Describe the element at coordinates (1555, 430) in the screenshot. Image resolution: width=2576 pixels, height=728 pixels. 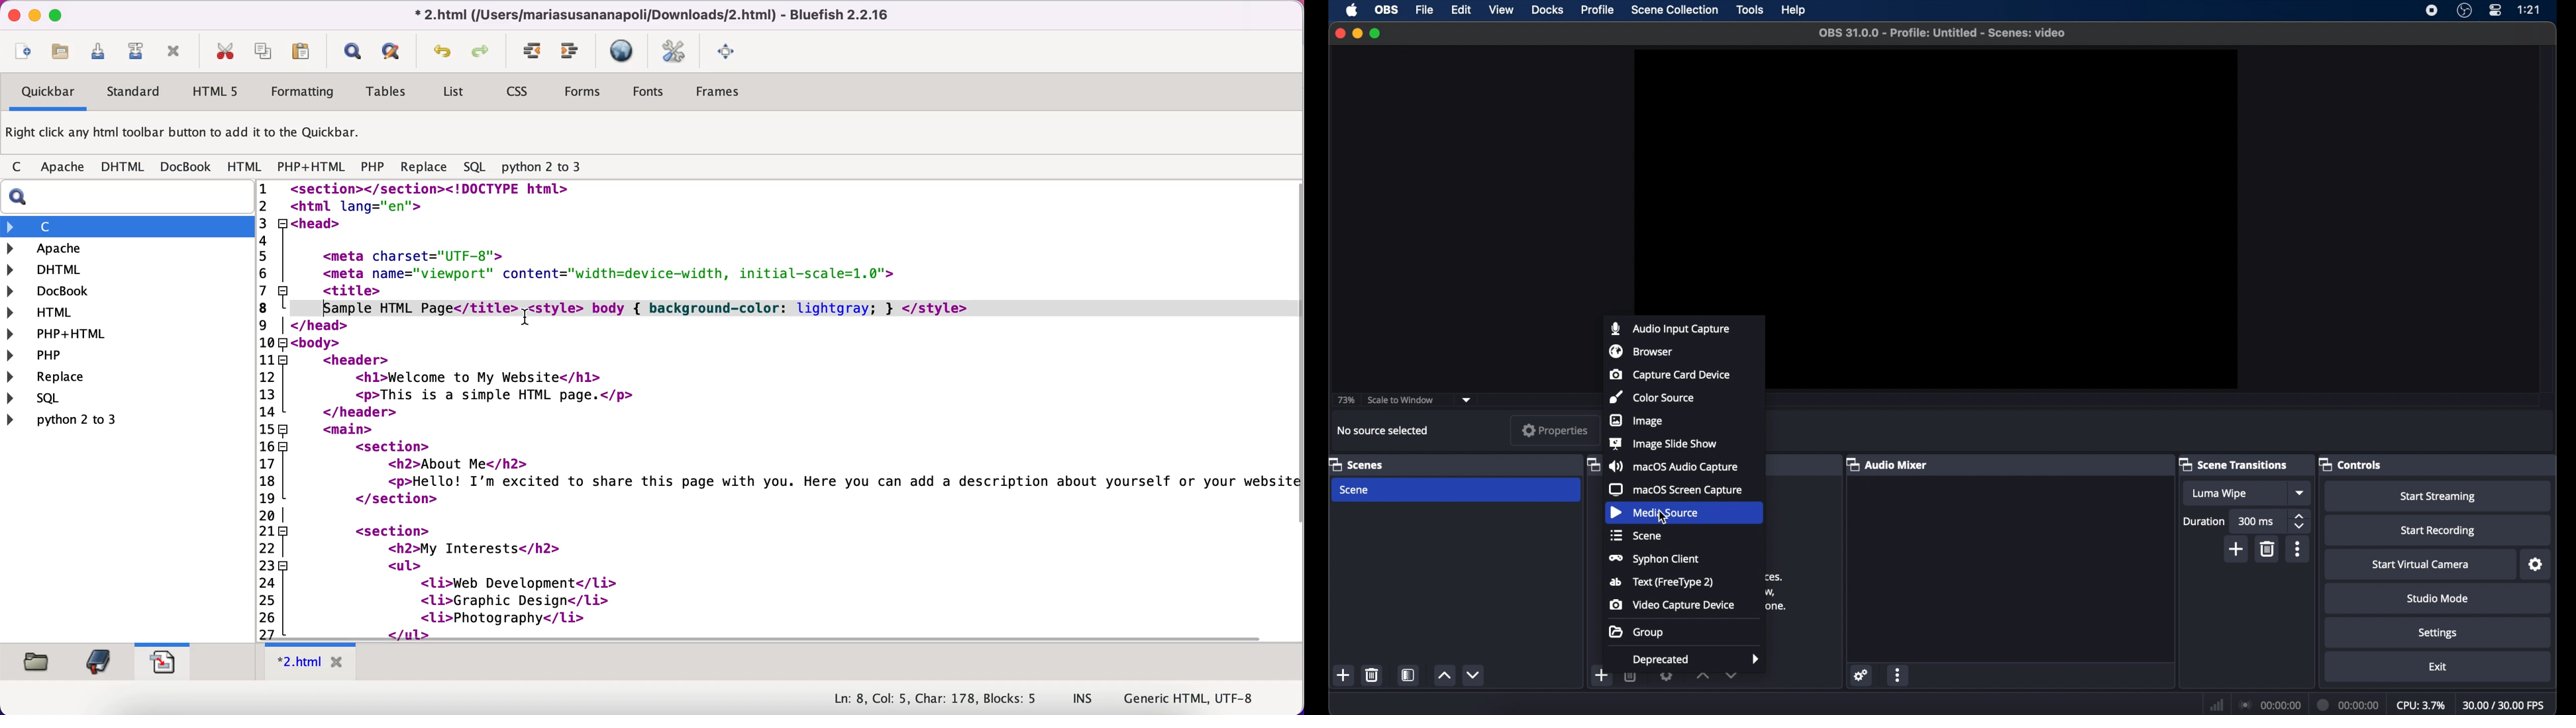
I see `properties` at that location.